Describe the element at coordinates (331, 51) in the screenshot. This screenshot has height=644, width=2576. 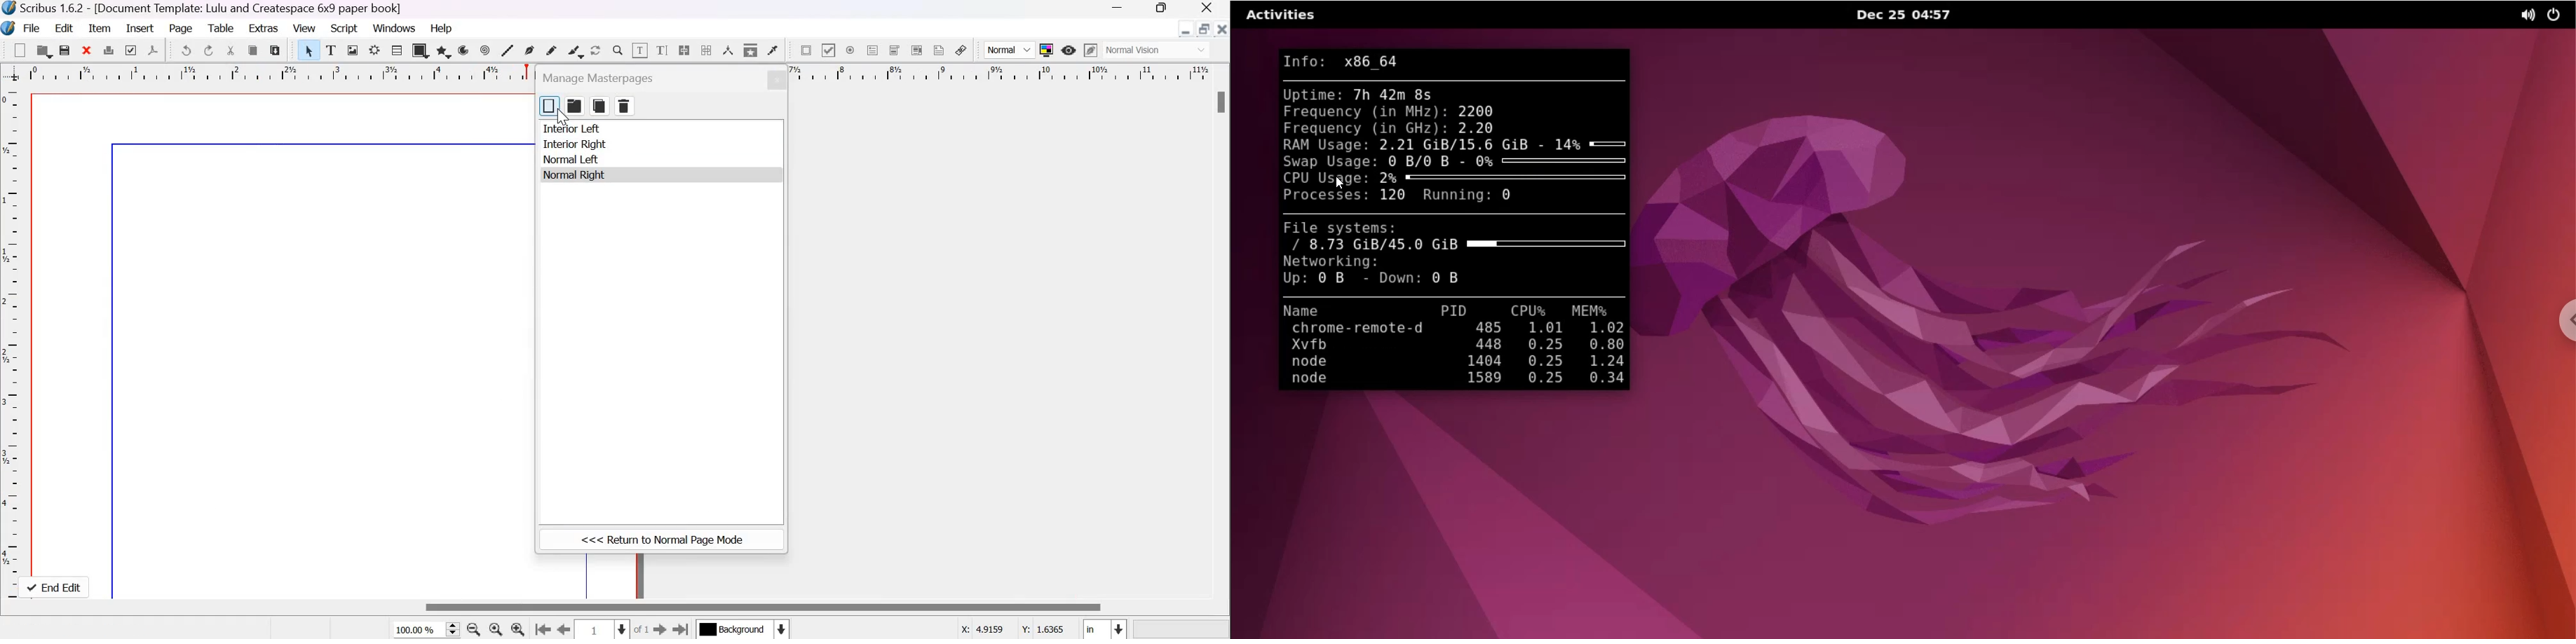
I see `text frame` at that location.